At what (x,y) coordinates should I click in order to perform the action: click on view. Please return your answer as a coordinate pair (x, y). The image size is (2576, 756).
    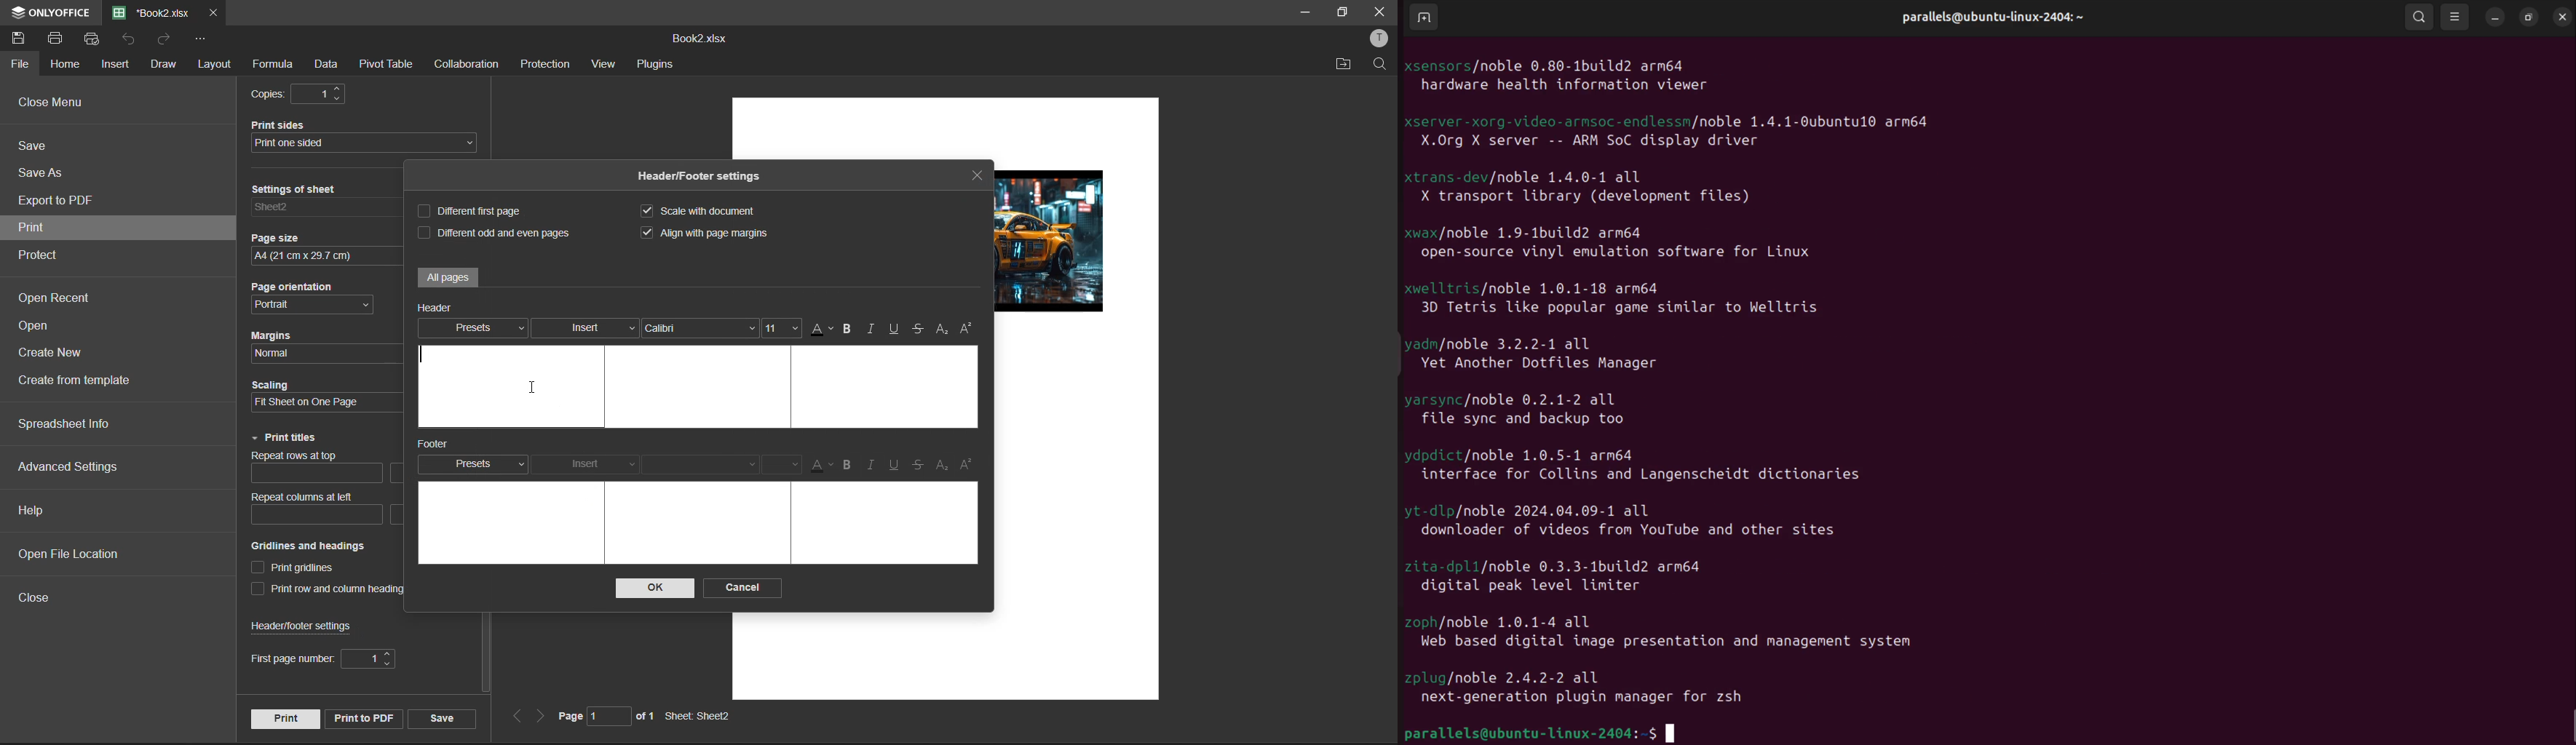
    Looking at the image, I should click on (603, 66).